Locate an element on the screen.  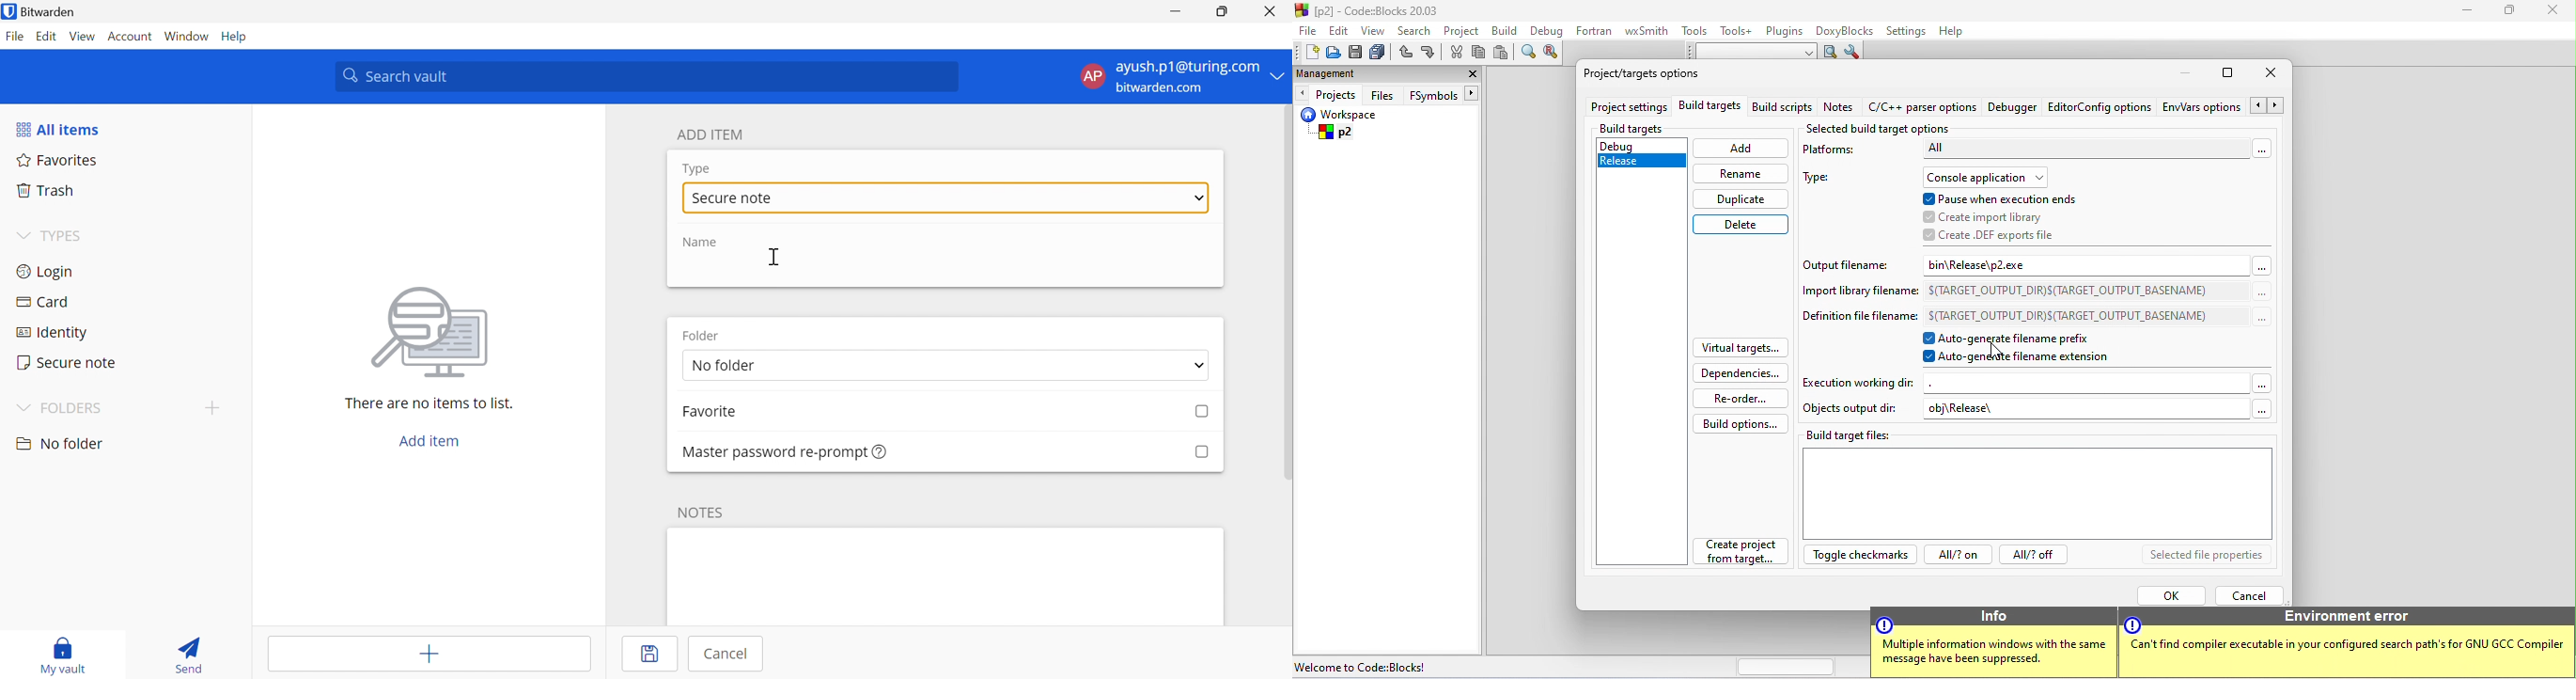
Console application is located at coordinates (1988, 177).